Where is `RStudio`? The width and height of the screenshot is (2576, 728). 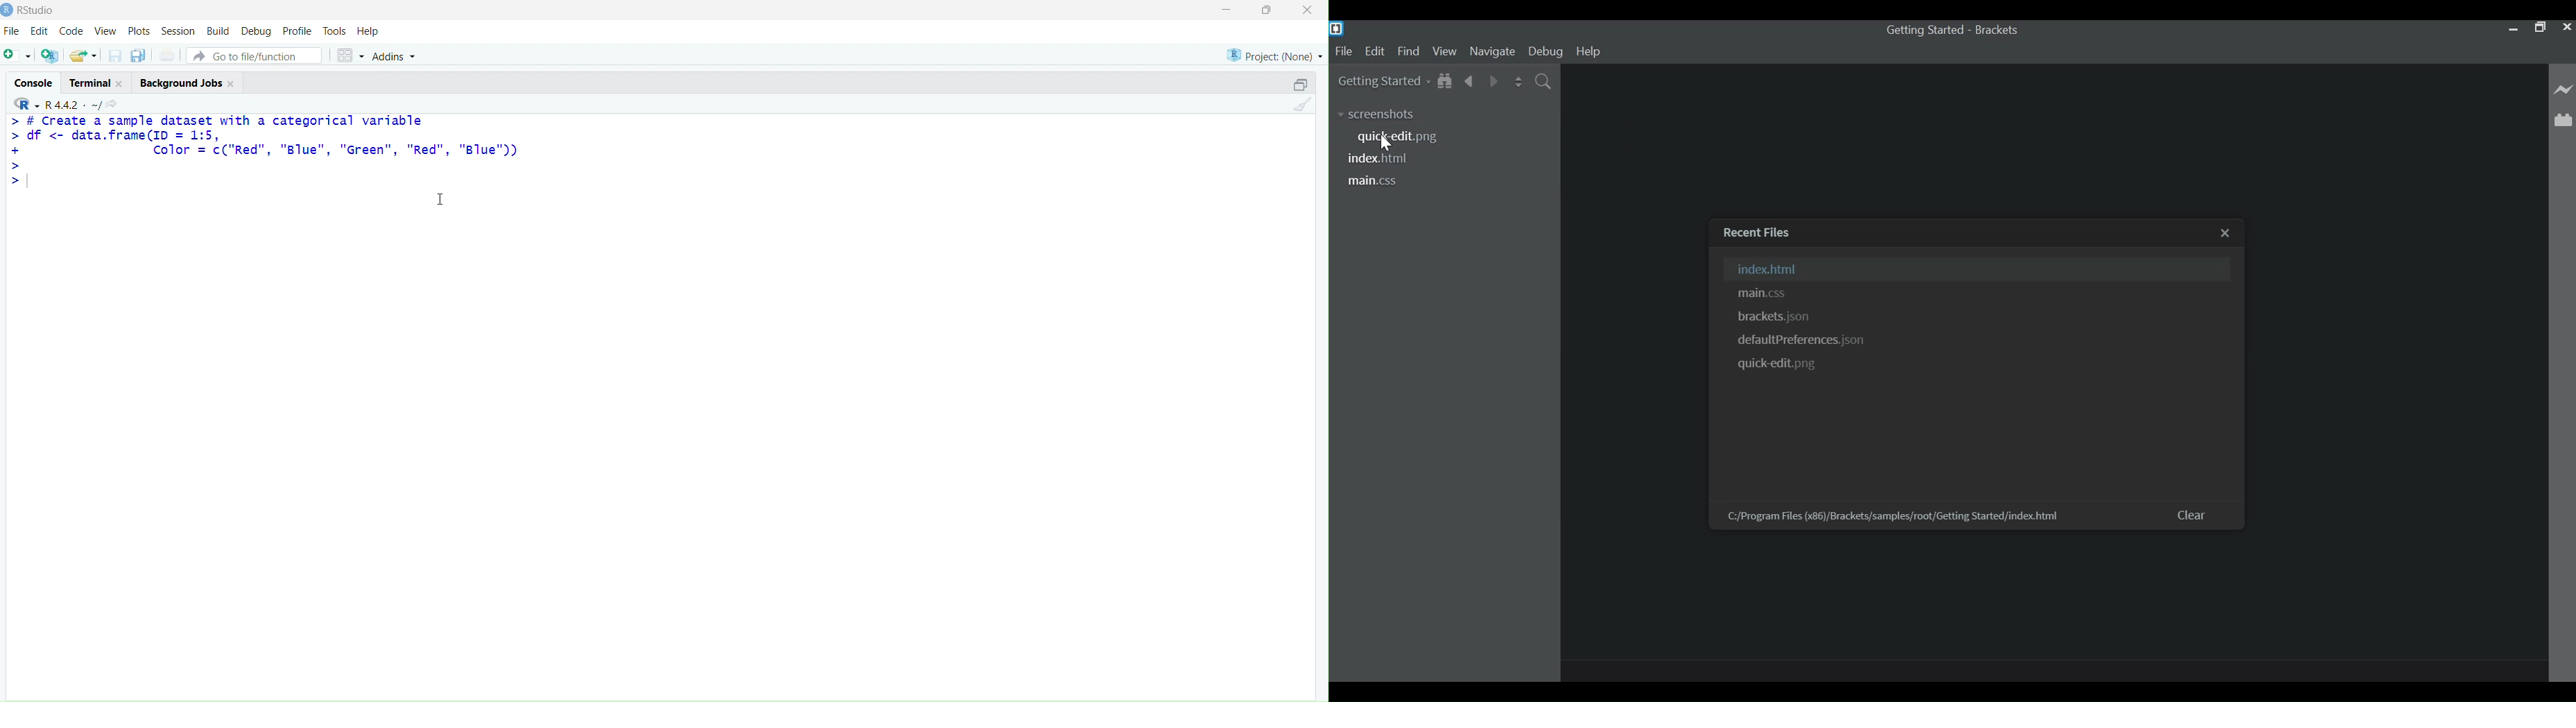 RStudio is located at coordinates (37, 10).